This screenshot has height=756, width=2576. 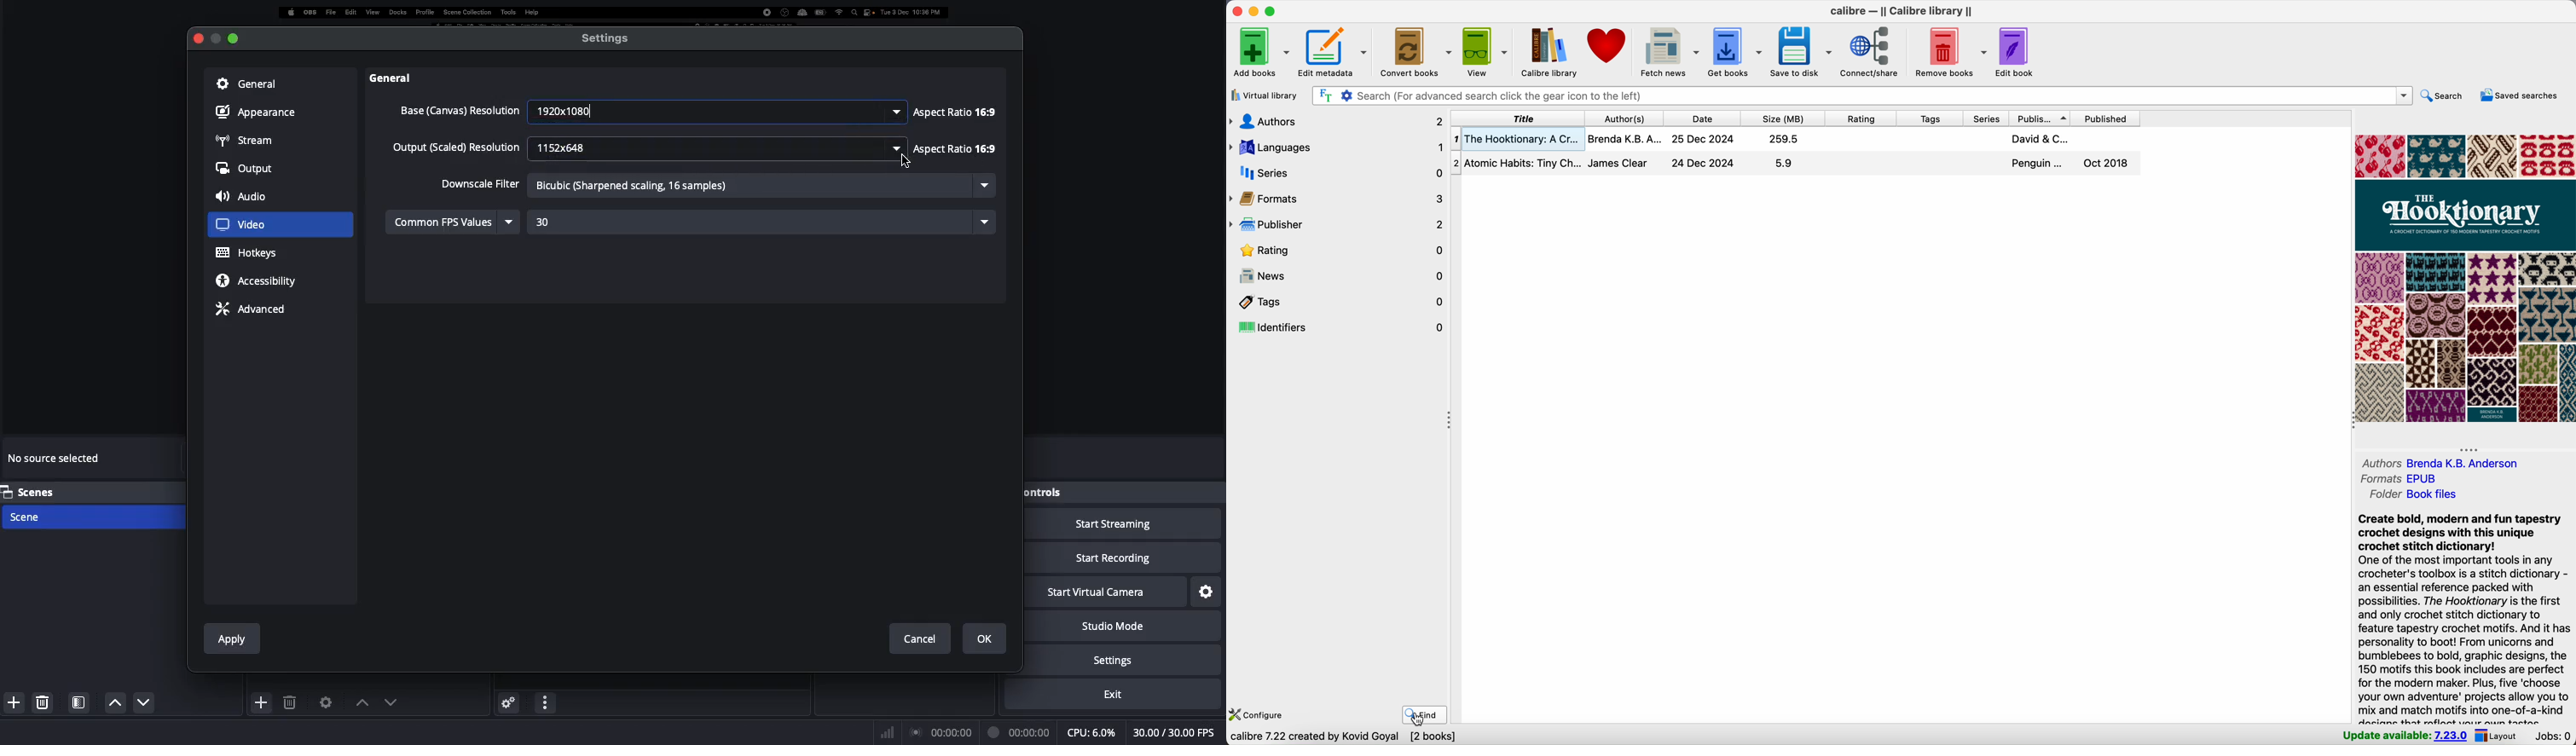 I want to click on Advanced audio preferences, so click(x=508, y=702).